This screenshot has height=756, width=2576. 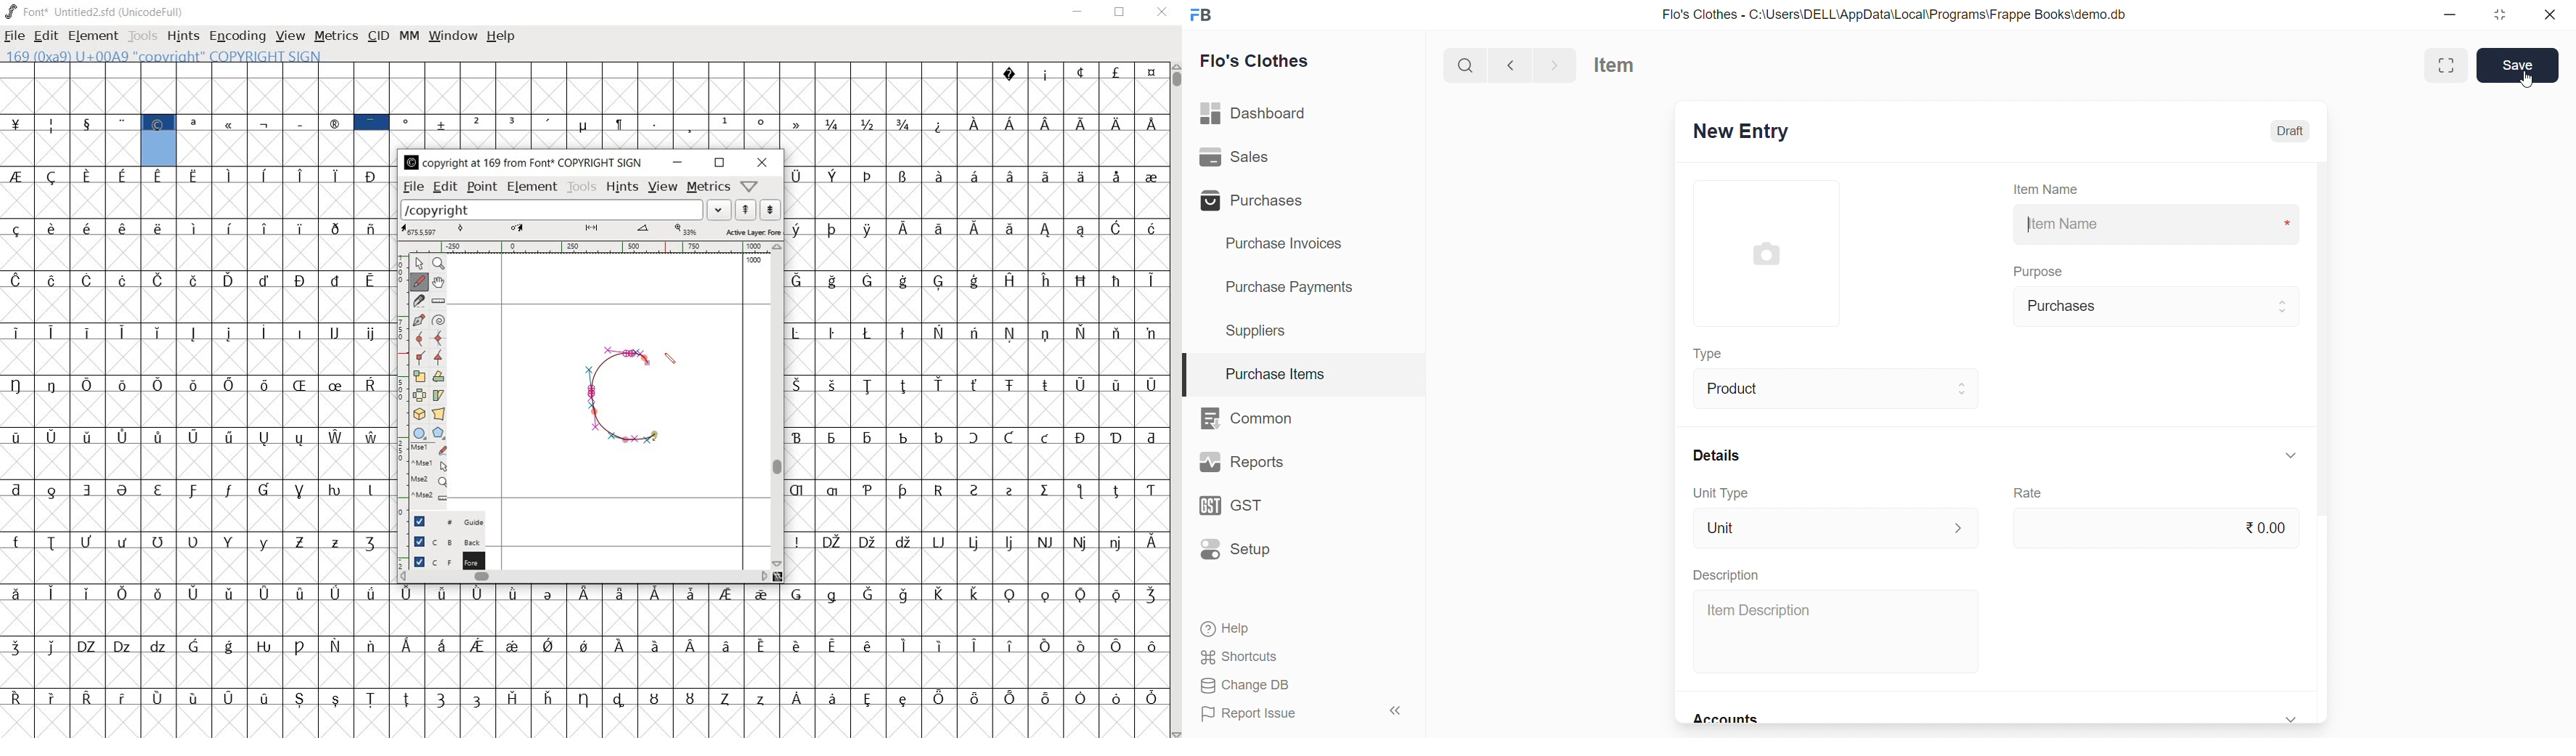 What do you see at coordinates (1255, 417) in the screenshot?
I see `Common` at bounding box center [1255, 417].